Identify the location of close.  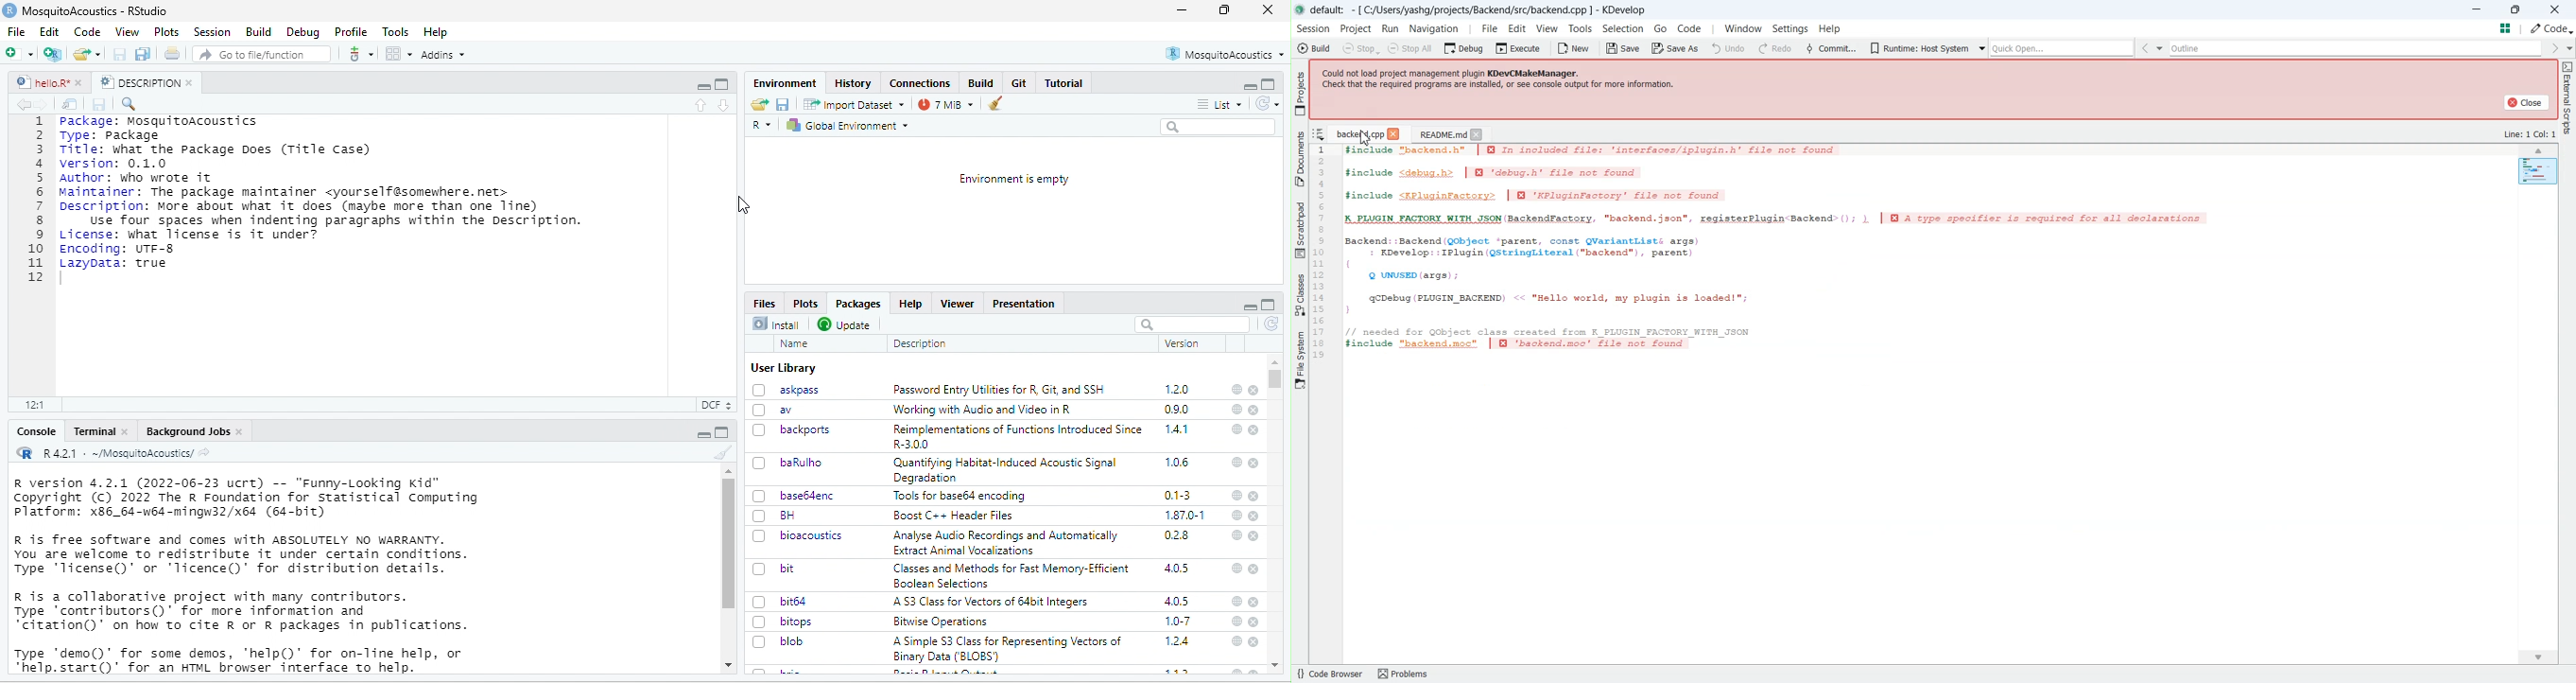
(1254, 411).